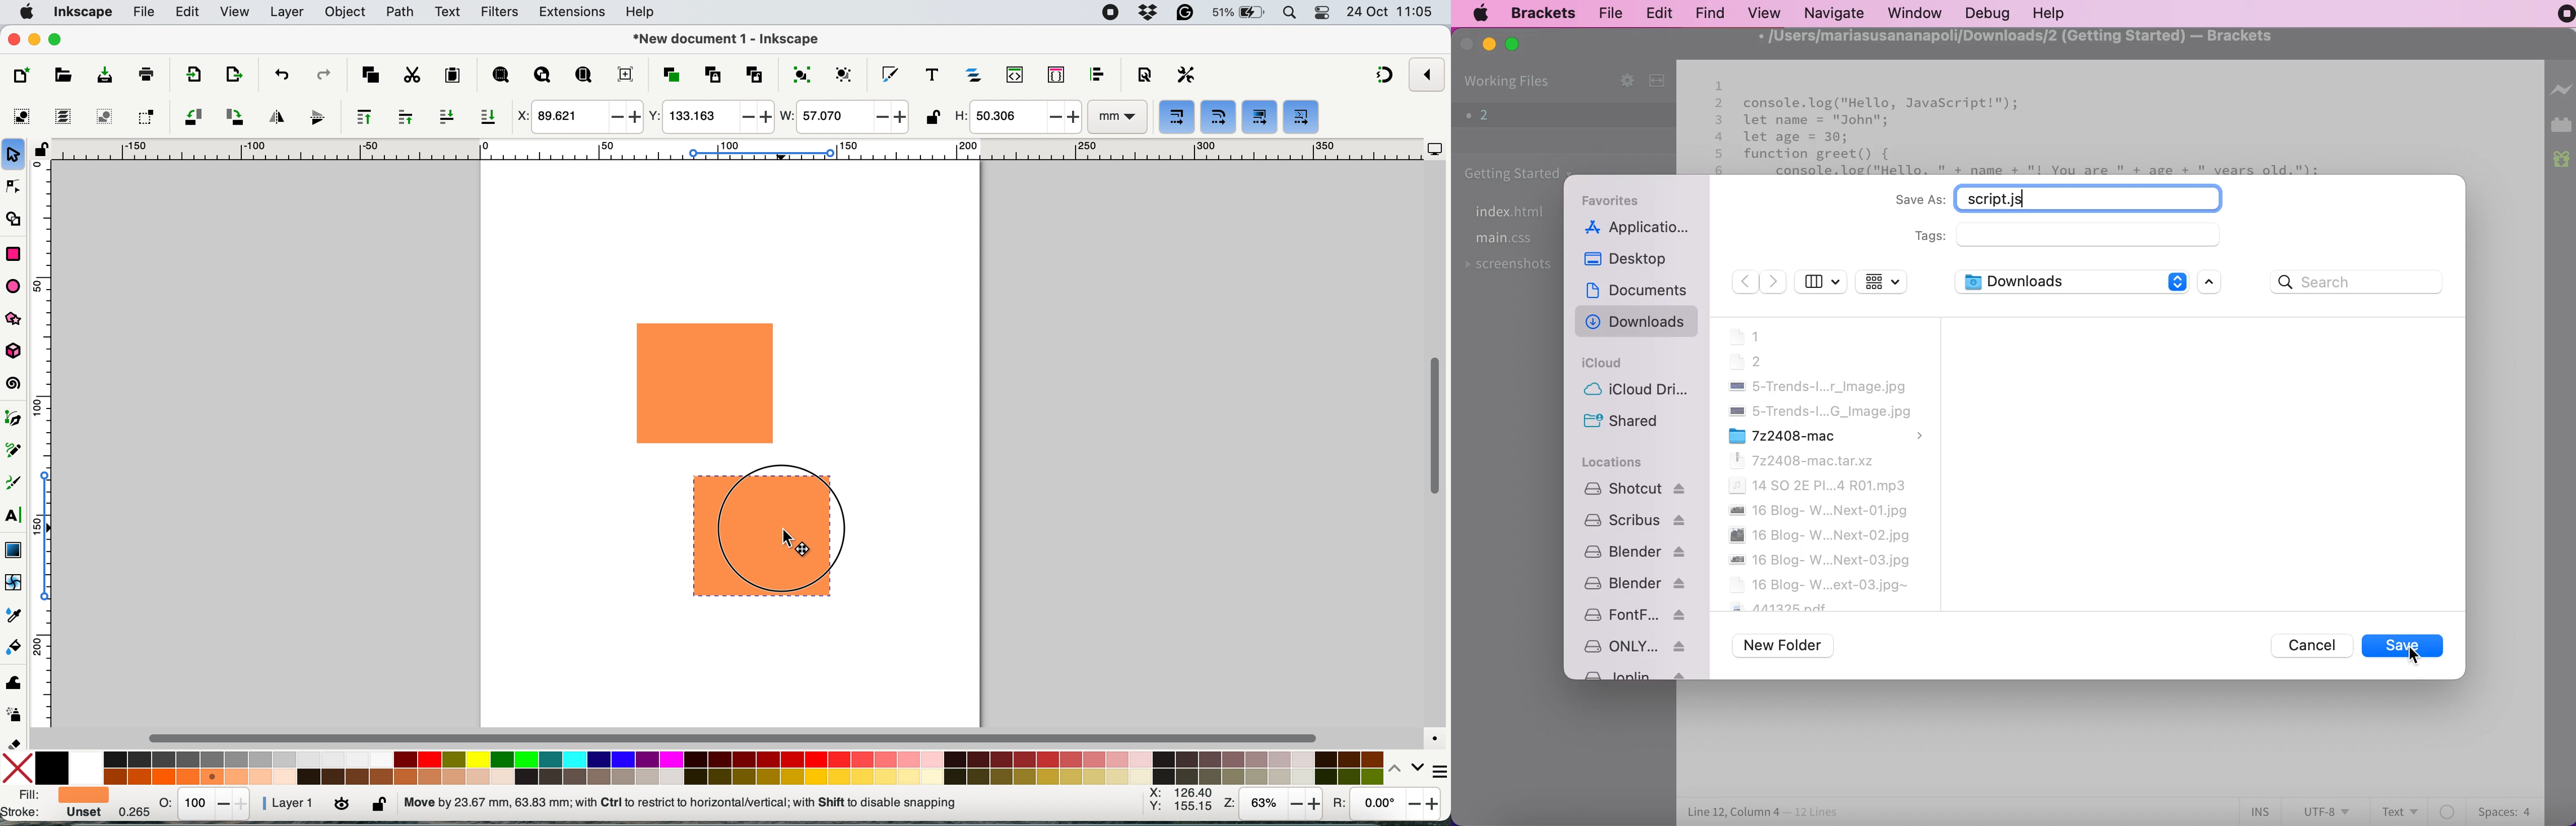 The height and width of the screenshot is (840, 2576). What do you see at coordinates (1603, 363) in the screenshot?
I see `cloud` at bounding box center [1603, 363].